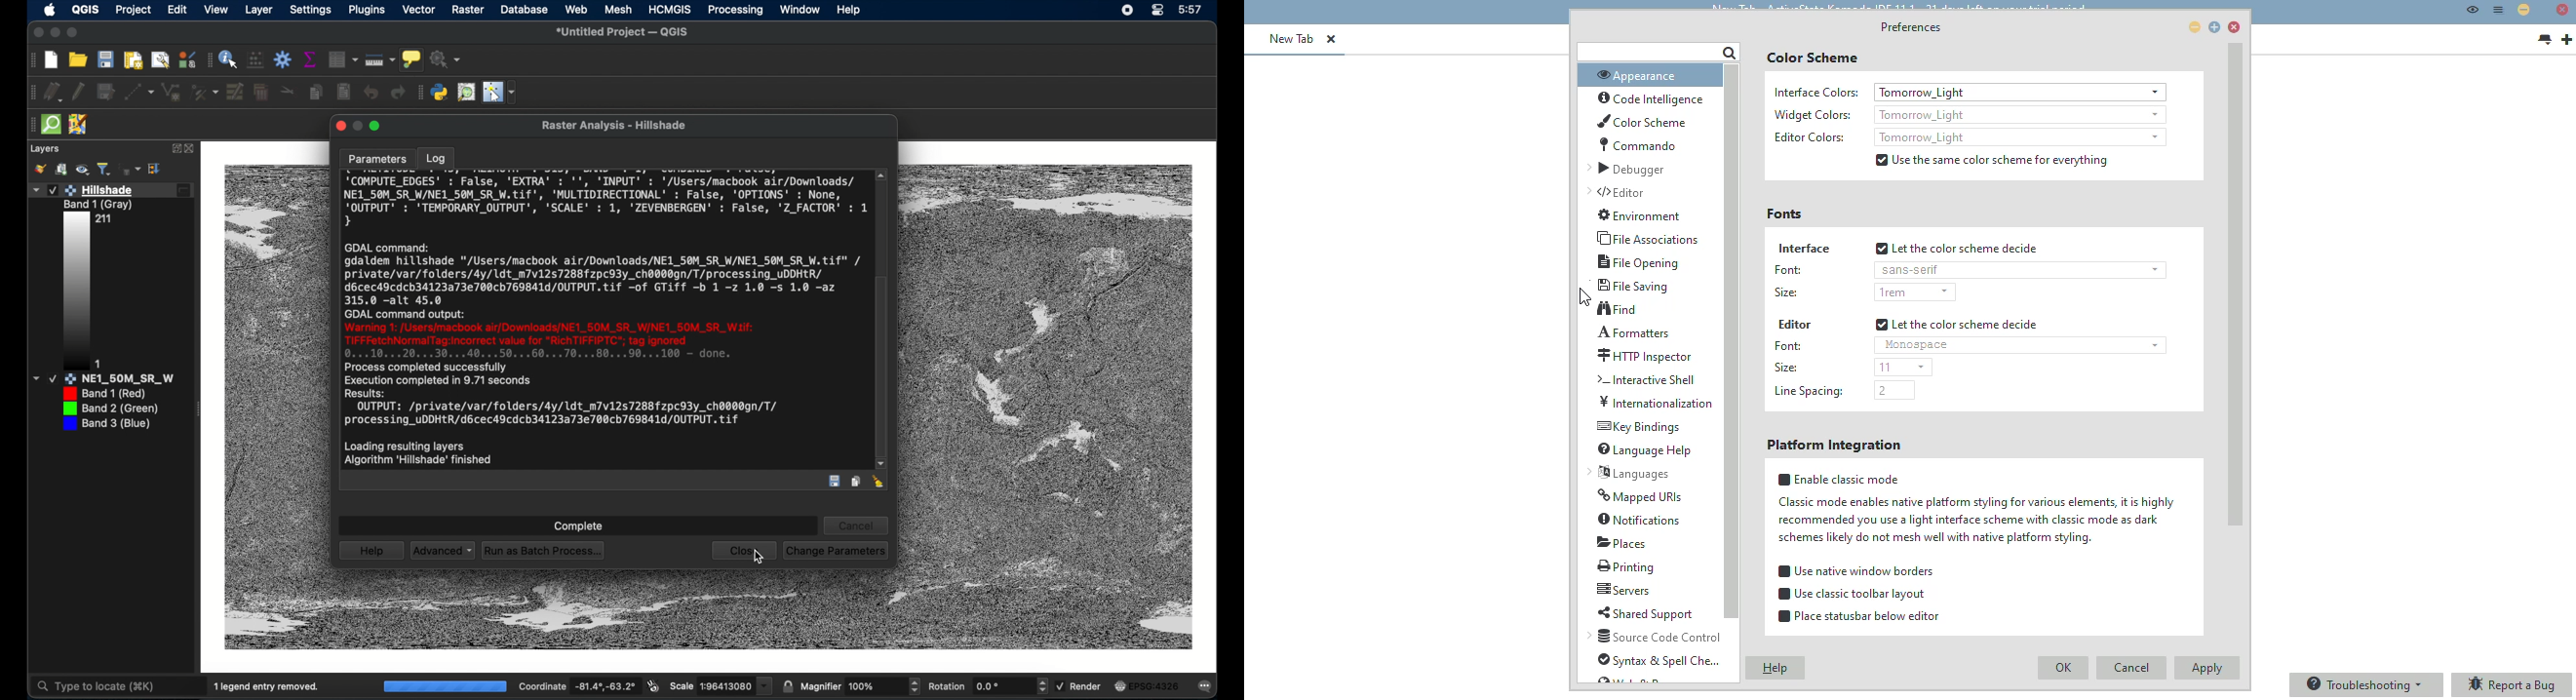 The height and width of the screenshot is (700, 2576). Describe the element at coordinates (87, 9) in the screenshot. I see `QGIS` at that location.